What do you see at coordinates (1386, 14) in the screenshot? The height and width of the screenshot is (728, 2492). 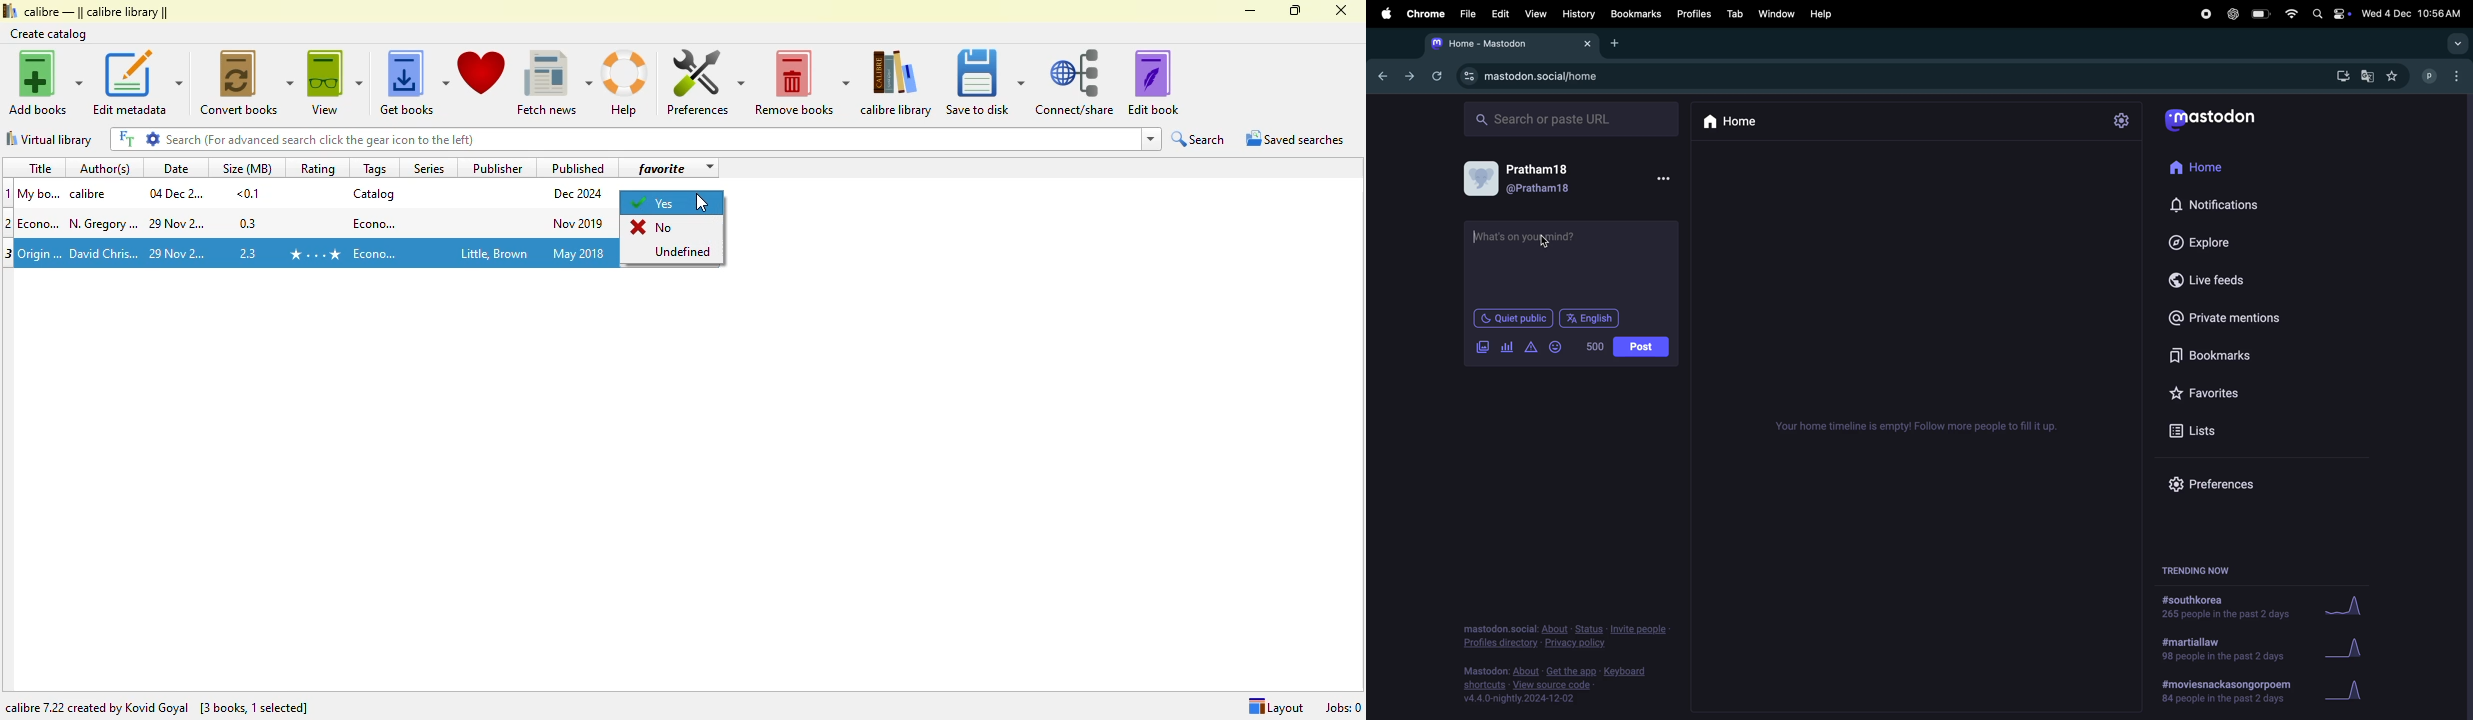 I see `apple menu` at bounding box center [1386, 14].